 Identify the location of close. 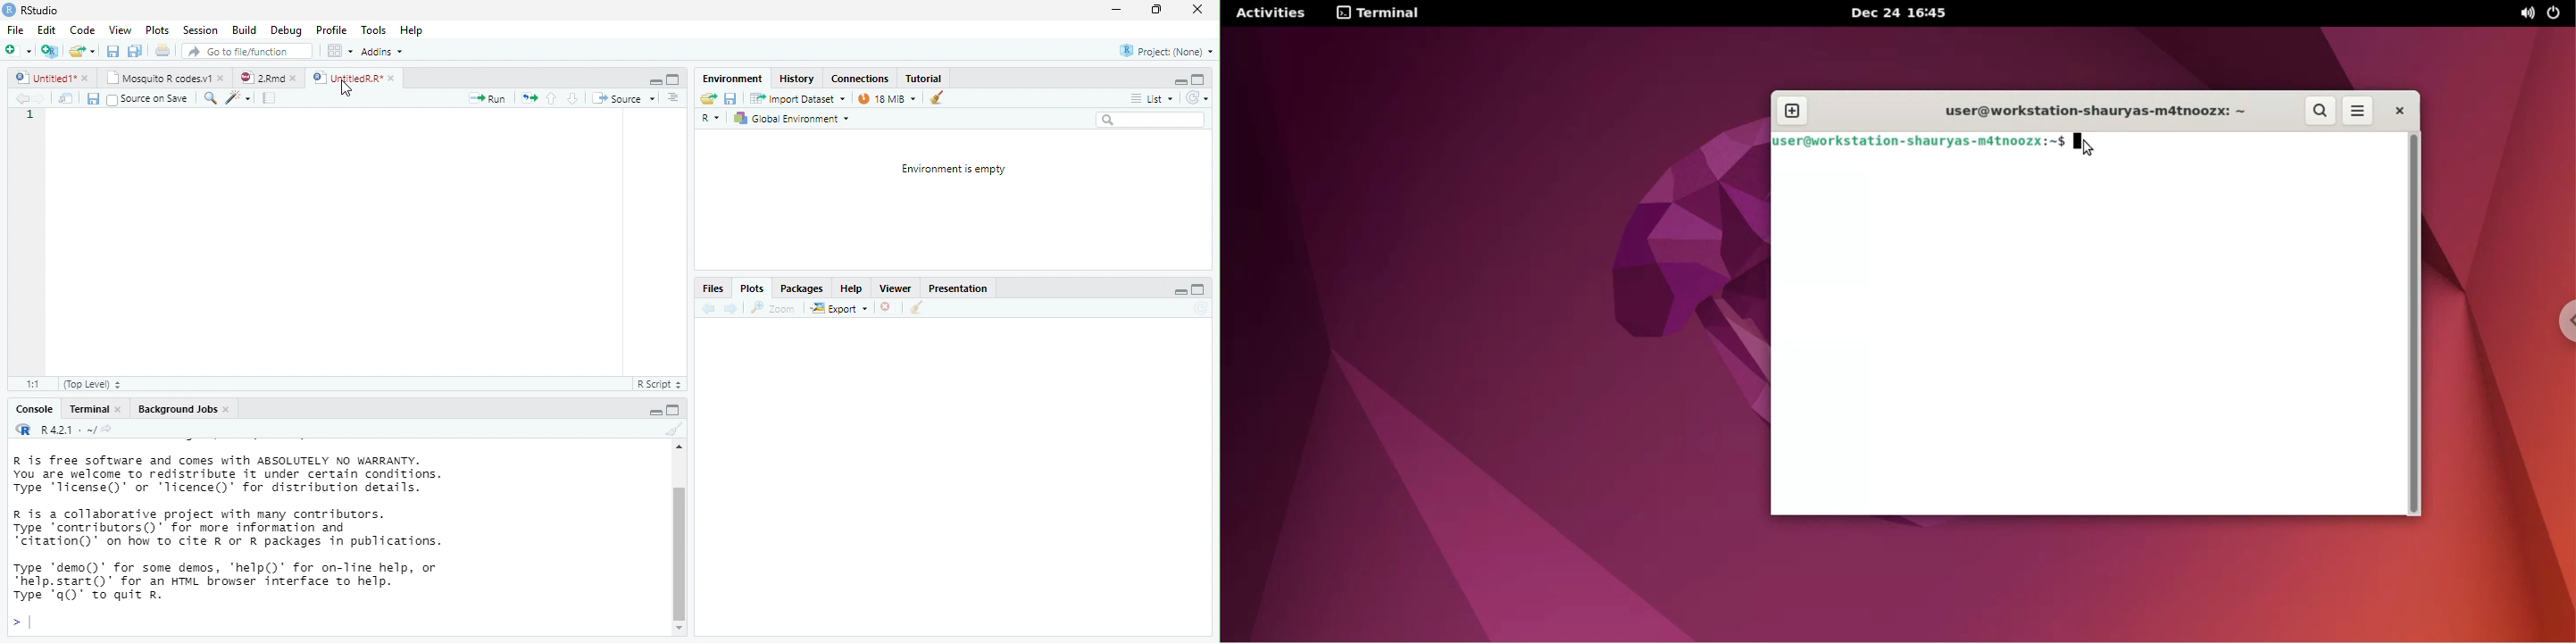
(87, 79).